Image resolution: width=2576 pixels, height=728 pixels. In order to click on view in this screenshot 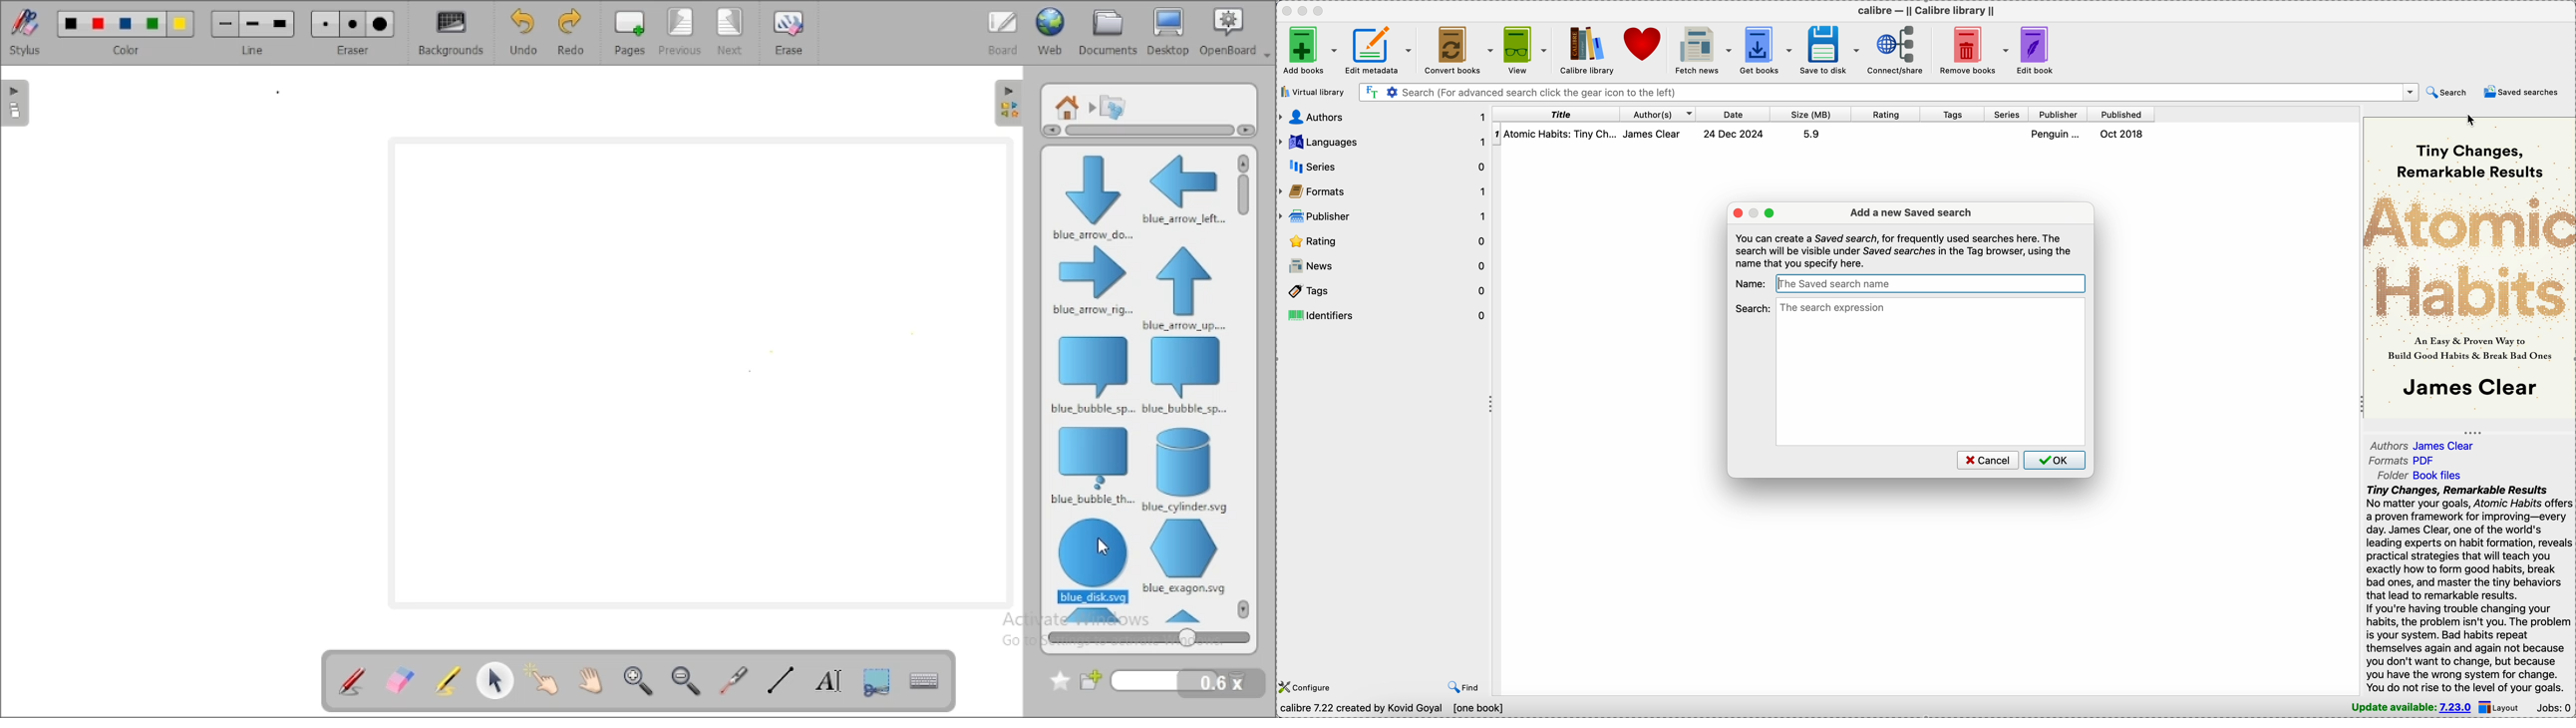, I will do `click(1524, 48)`.